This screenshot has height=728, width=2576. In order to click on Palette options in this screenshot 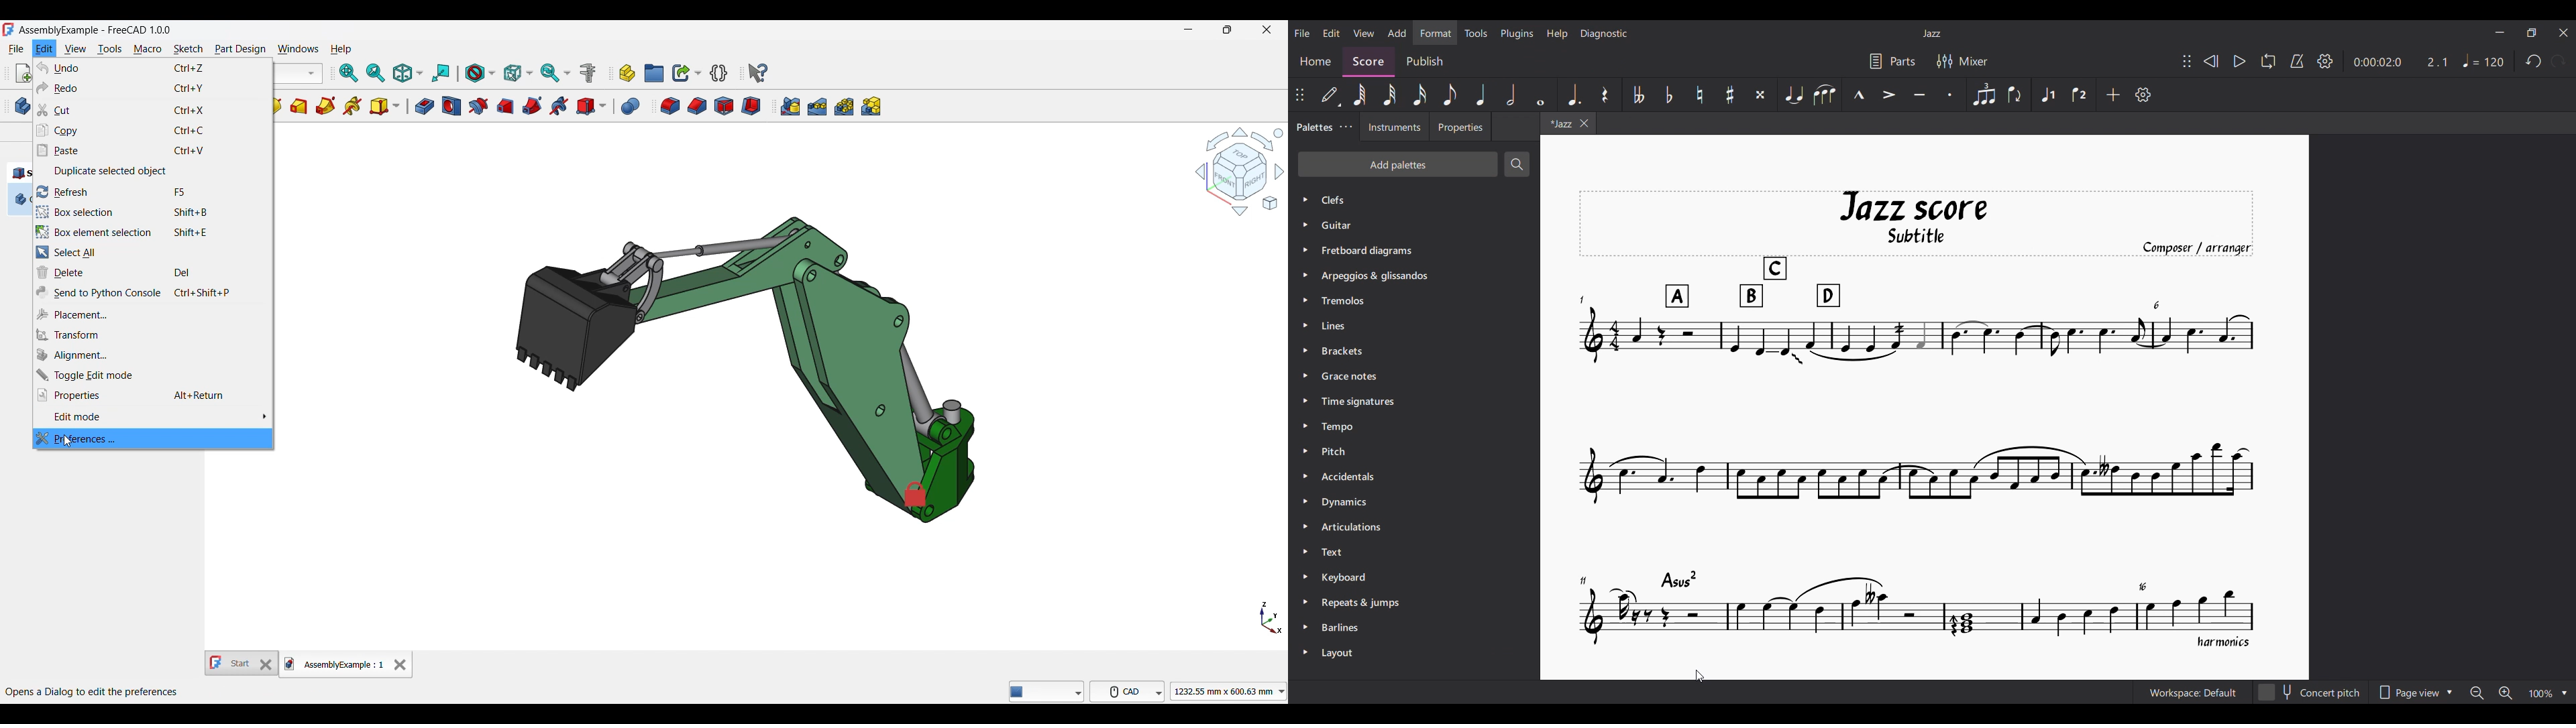, I will do `click(1338, 200)`.